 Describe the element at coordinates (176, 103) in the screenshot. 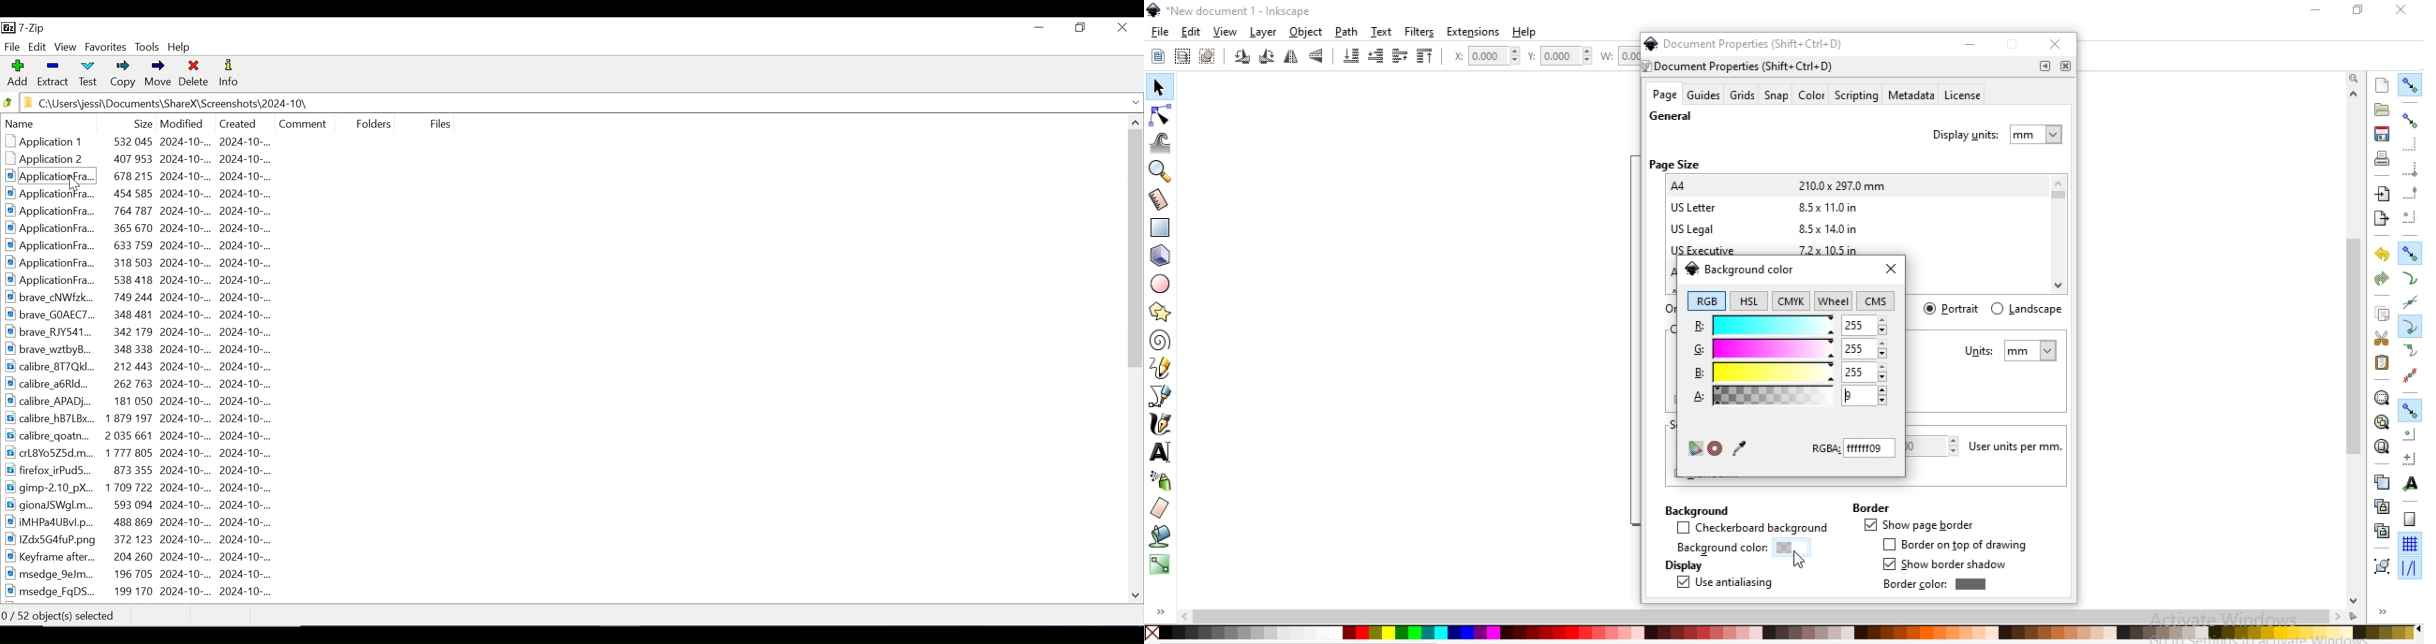

I see `C:\Users\jessi\Documents\ShareX\Screenshots\2024-10\` at that location.